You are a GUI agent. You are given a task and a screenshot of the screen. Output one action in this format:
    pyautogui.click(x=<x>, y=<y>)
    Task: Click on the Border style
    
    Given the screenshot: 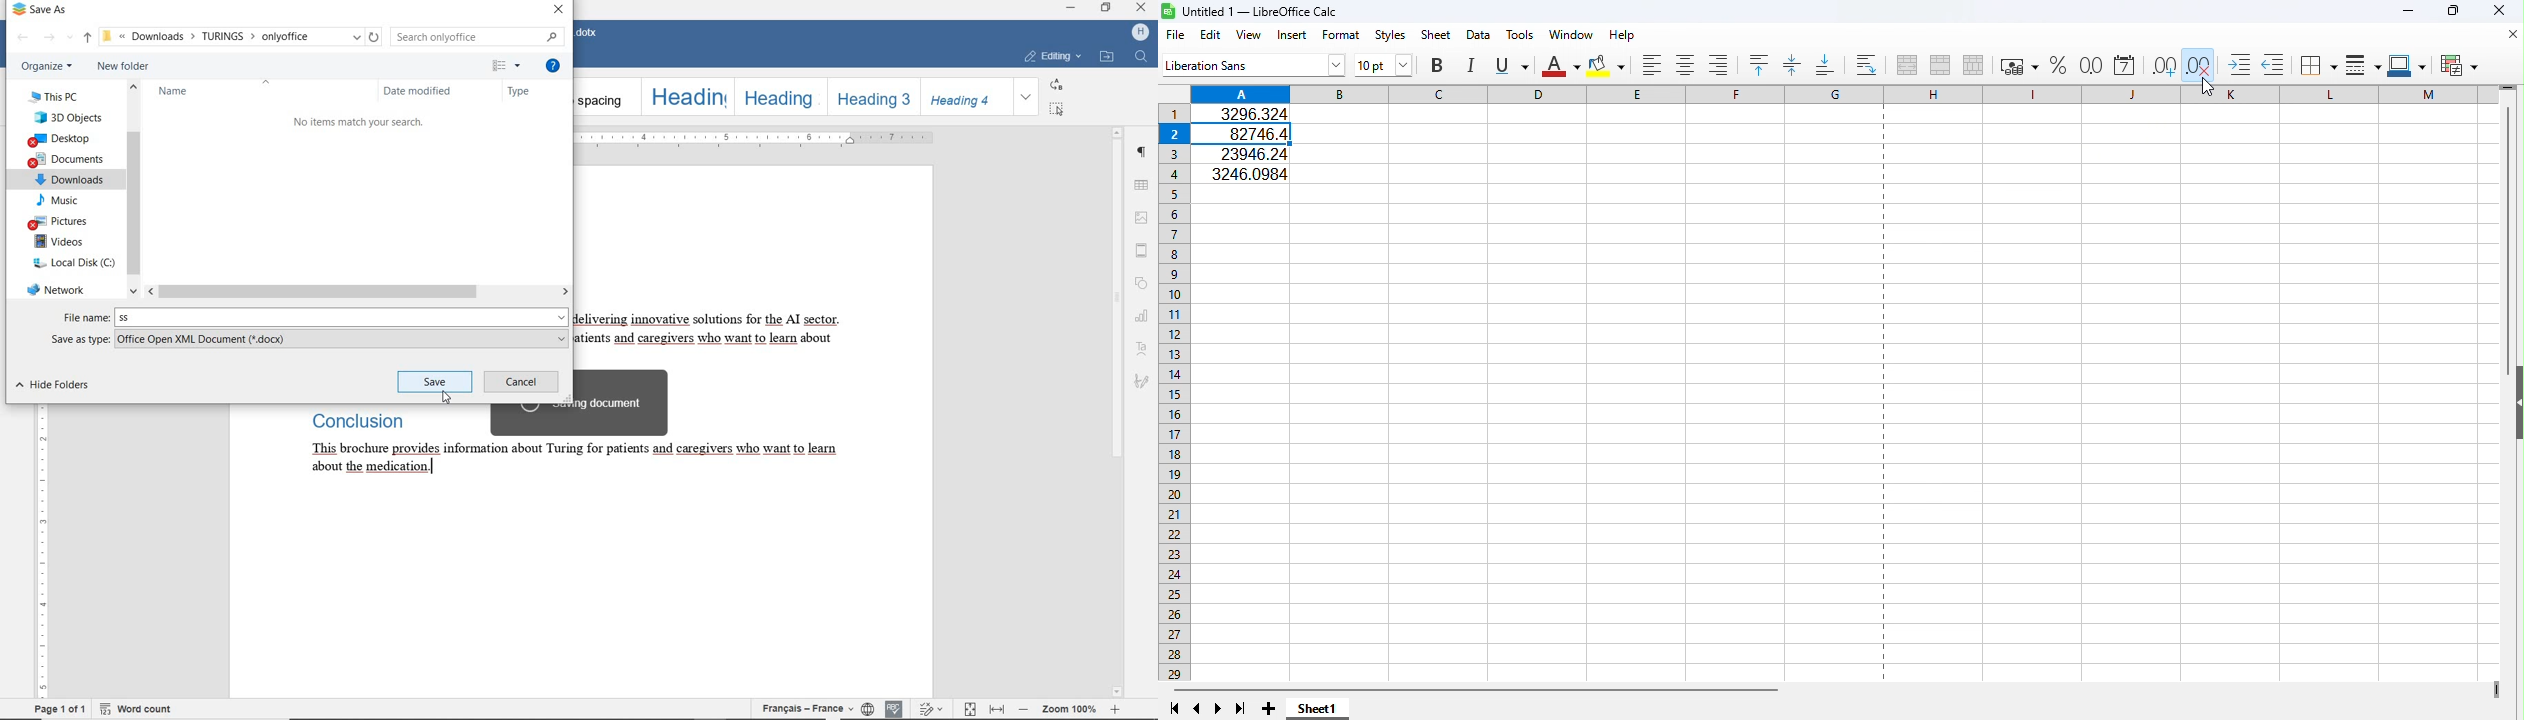 What is the action you would take?
    pyautogui.click(x=2363, y=63)
    